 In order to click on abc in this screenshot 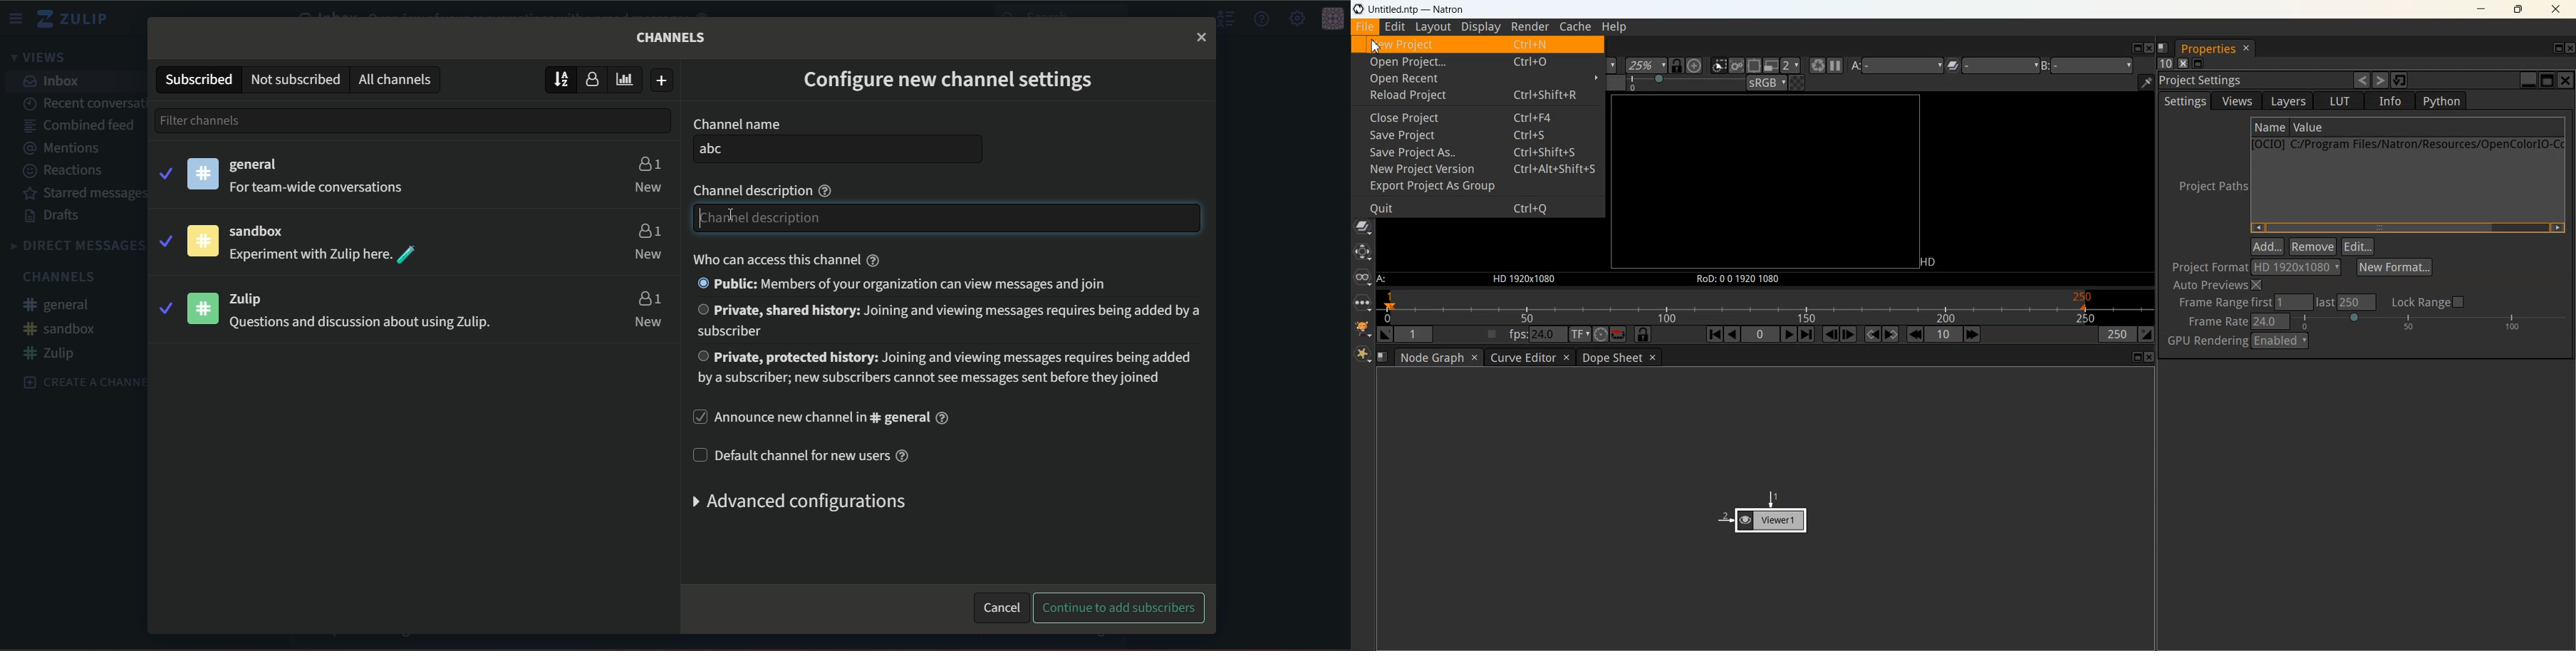, I will do `click(838, 150)`.